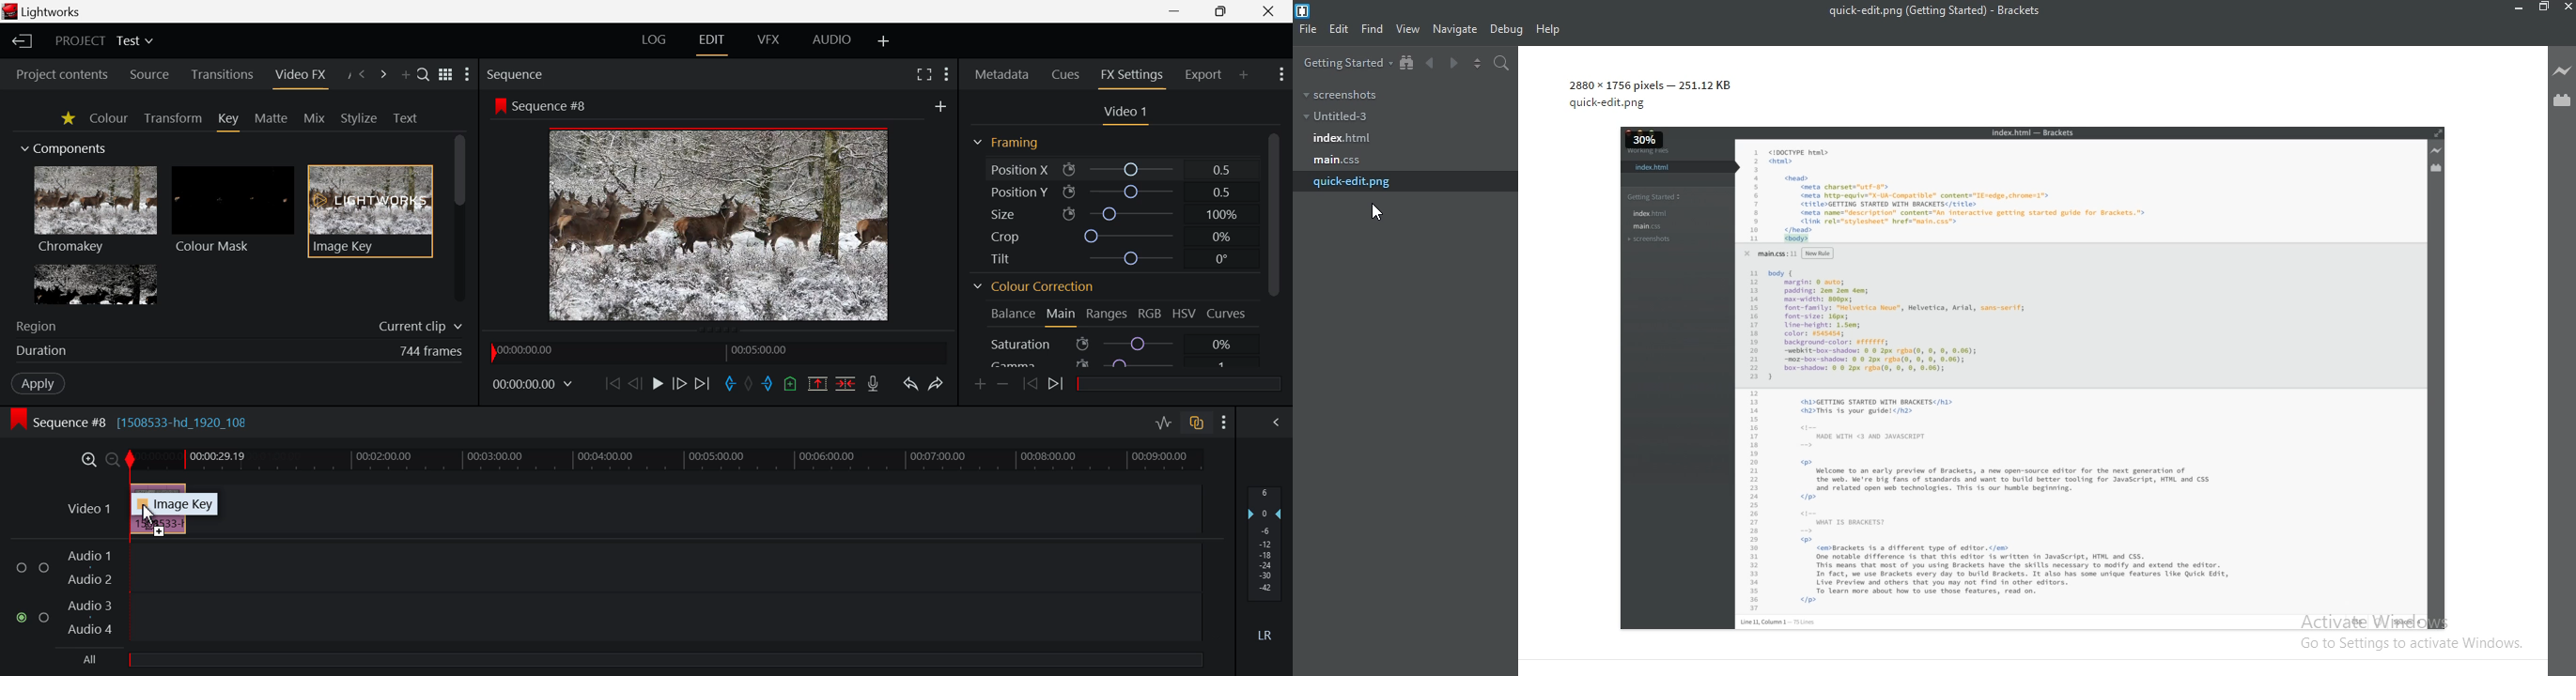  I want to click on 0.5, so click(1222, 192).